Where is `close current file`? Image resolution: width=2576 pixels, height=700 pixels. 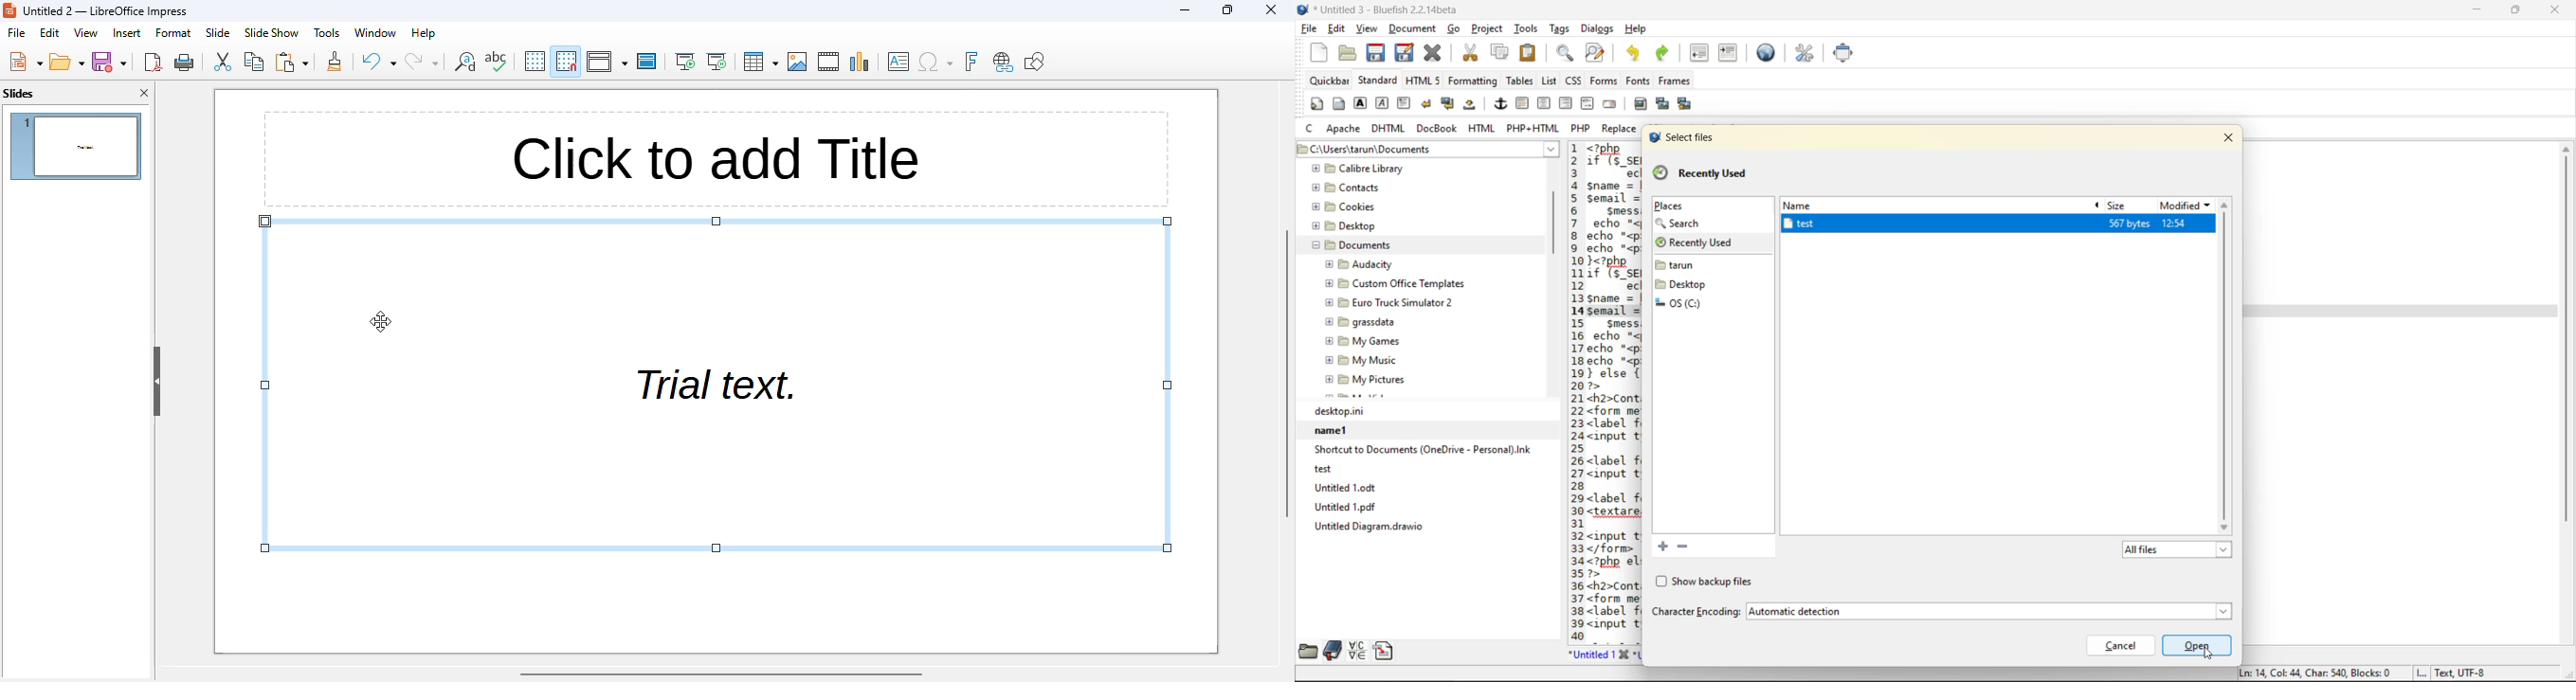
close current file is located at coordinates (1436, 53).